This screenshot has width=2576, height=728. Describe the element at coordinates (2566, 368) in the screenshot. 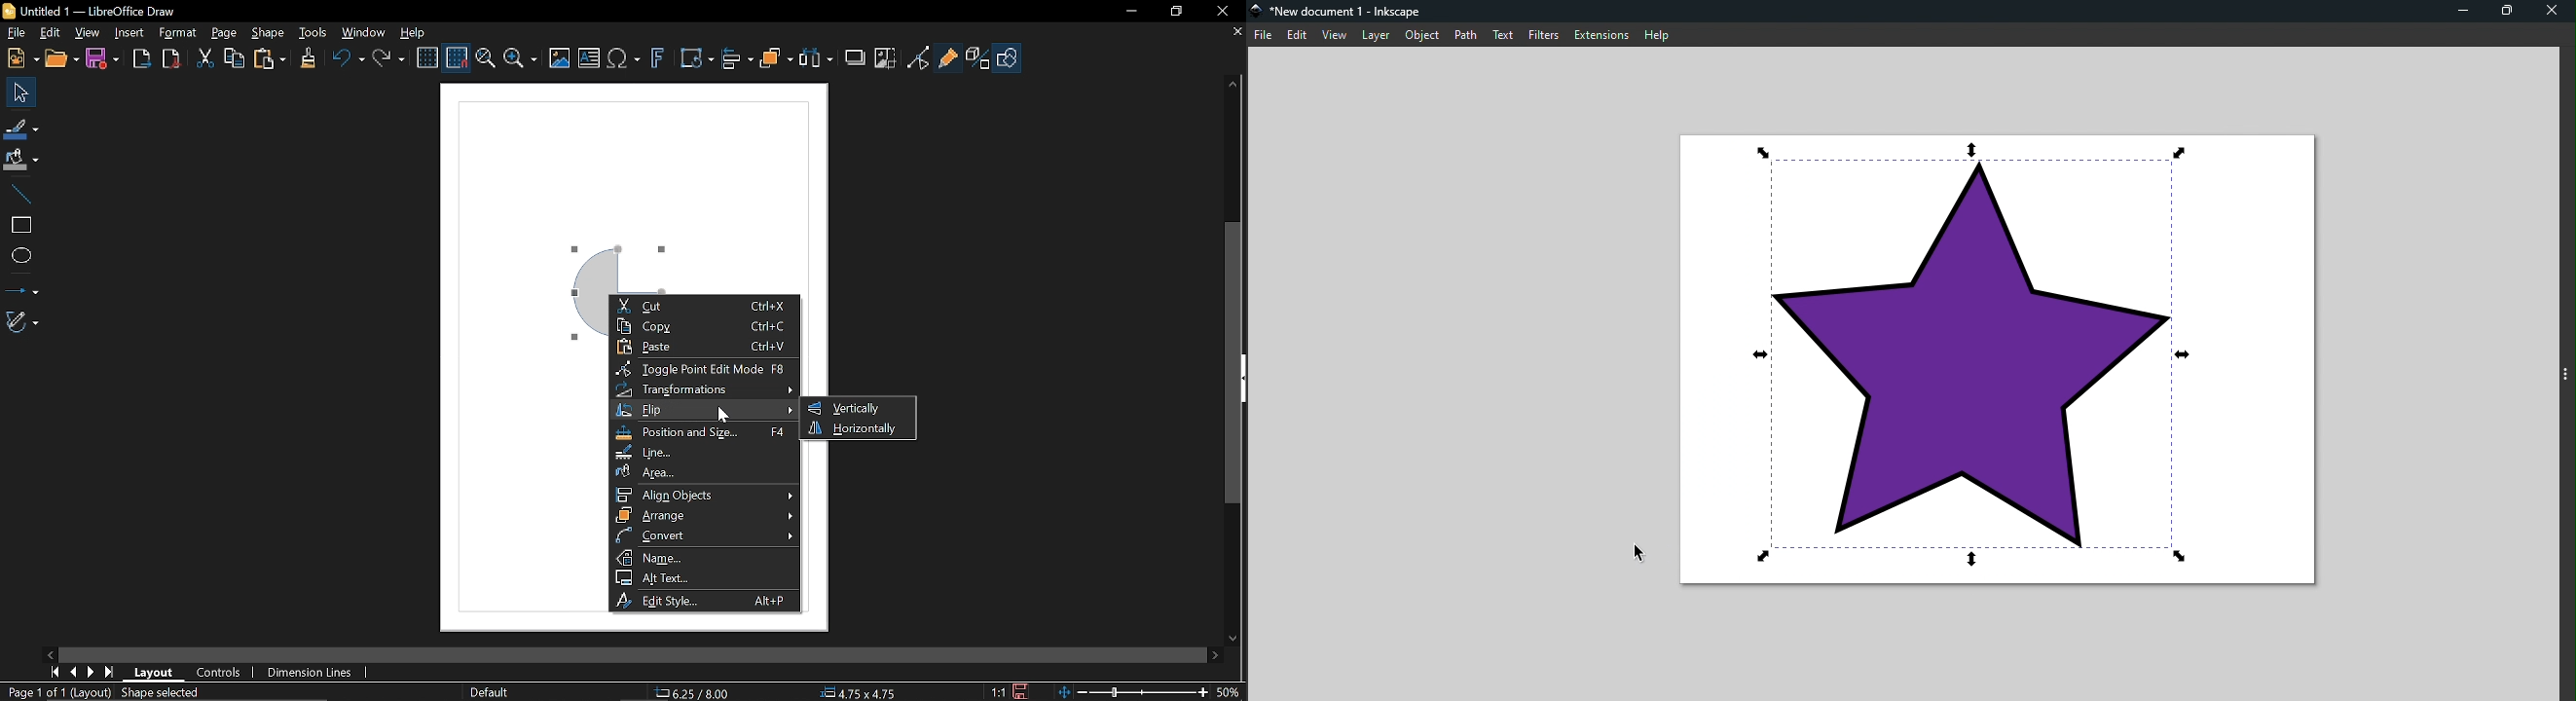

I see `Toggle command panel` at that location.